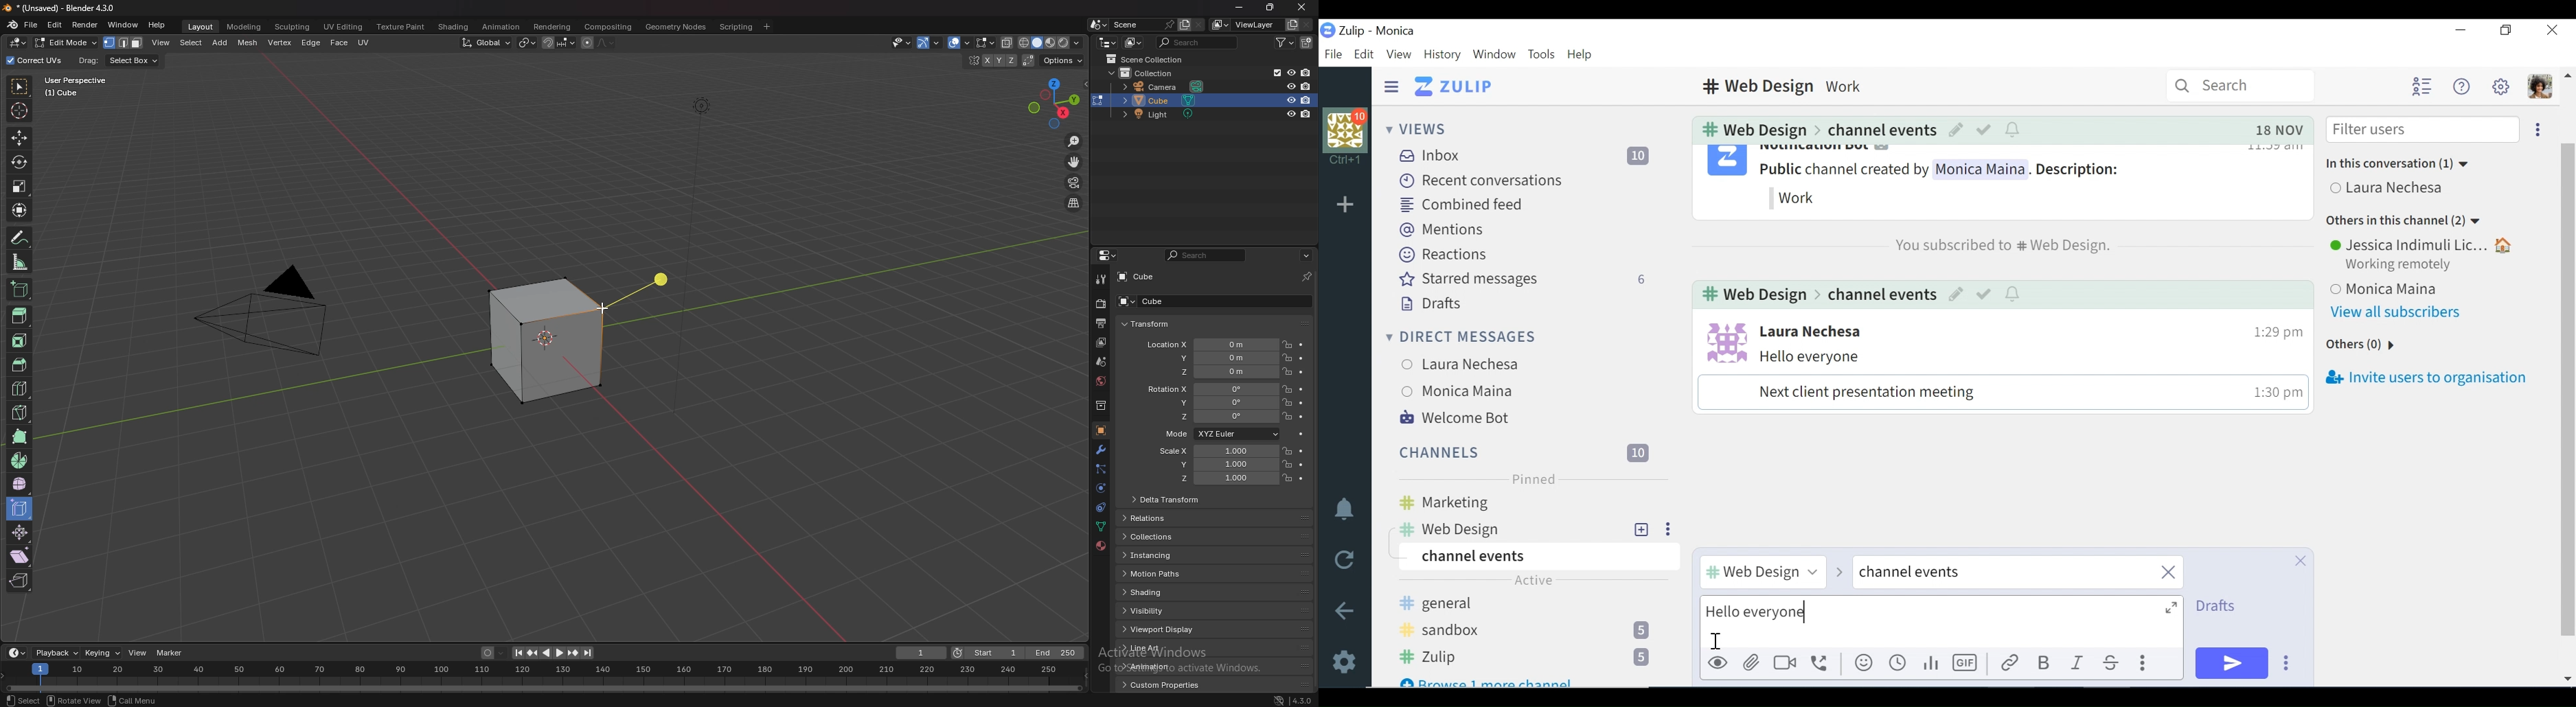 The image size is (2576, 728). What do you see at coordinates (1455, 87) in the screenshot?
I see `Go to Home View (inbox)` at bounding box center [1455, 87].